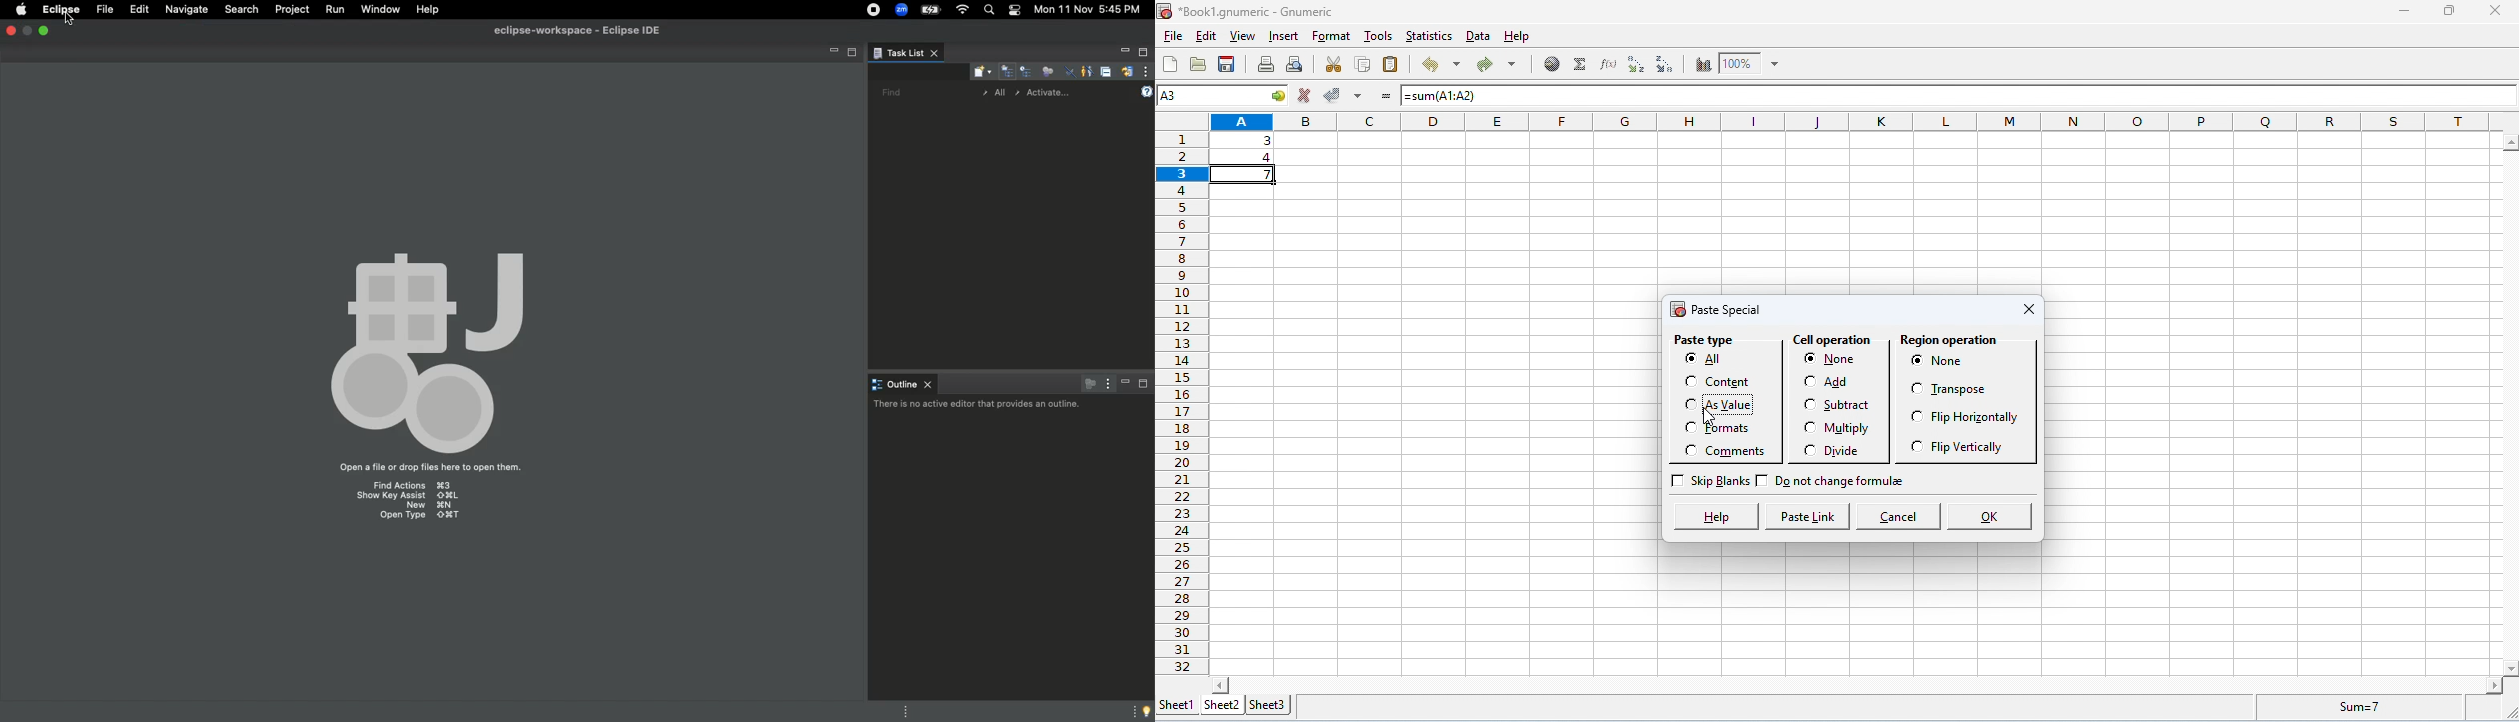 This screenshot has height=728, width=2520. I want to click on edit, so click(1207, 35).